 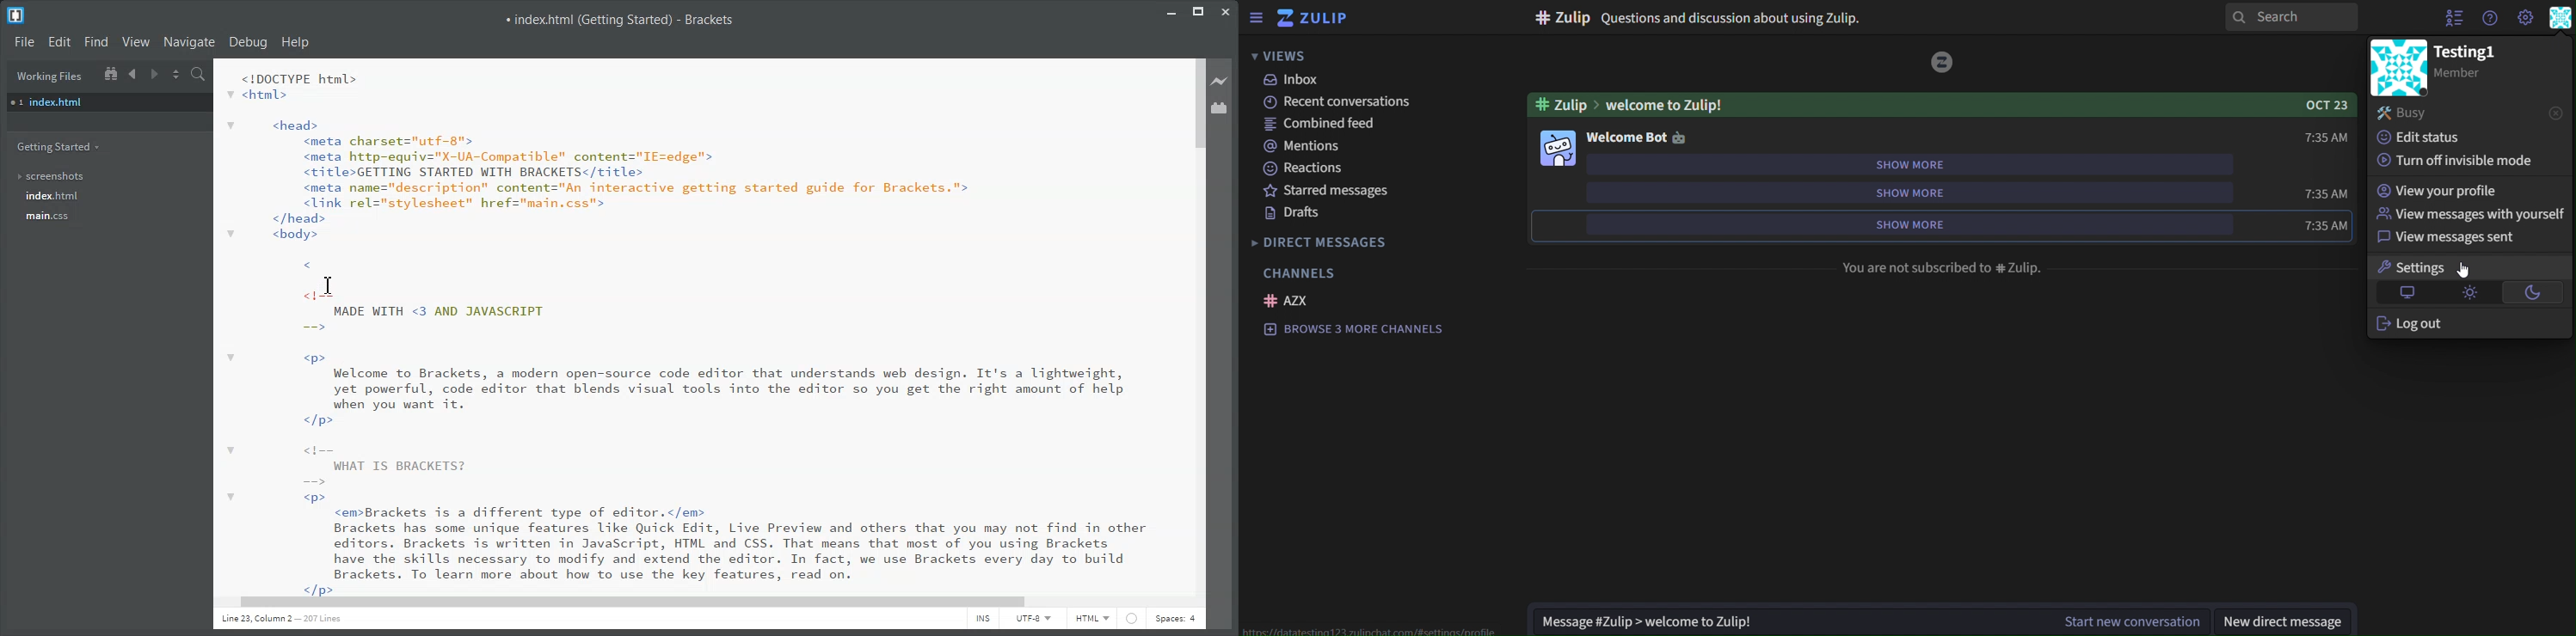 I want to click on recent conversations, so click(x=1335, y=101).